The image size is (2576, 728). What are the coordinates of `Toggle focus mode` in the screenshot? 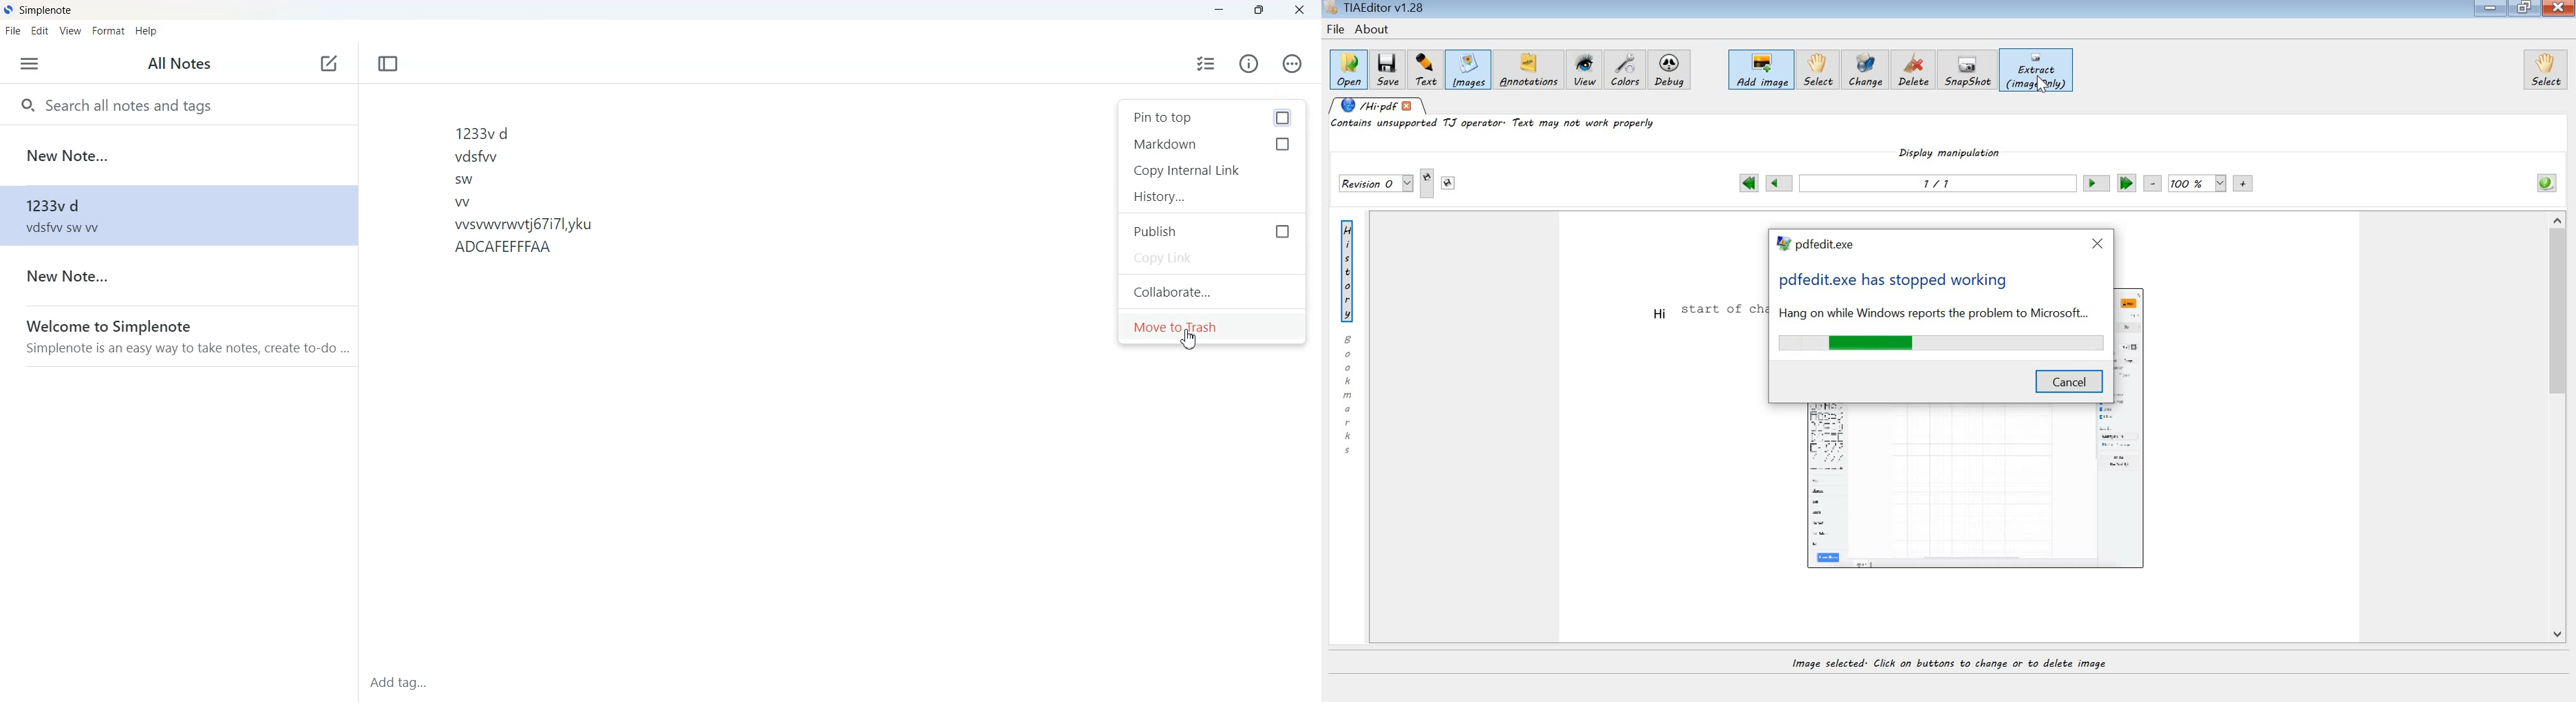 It's located at (388, 63).